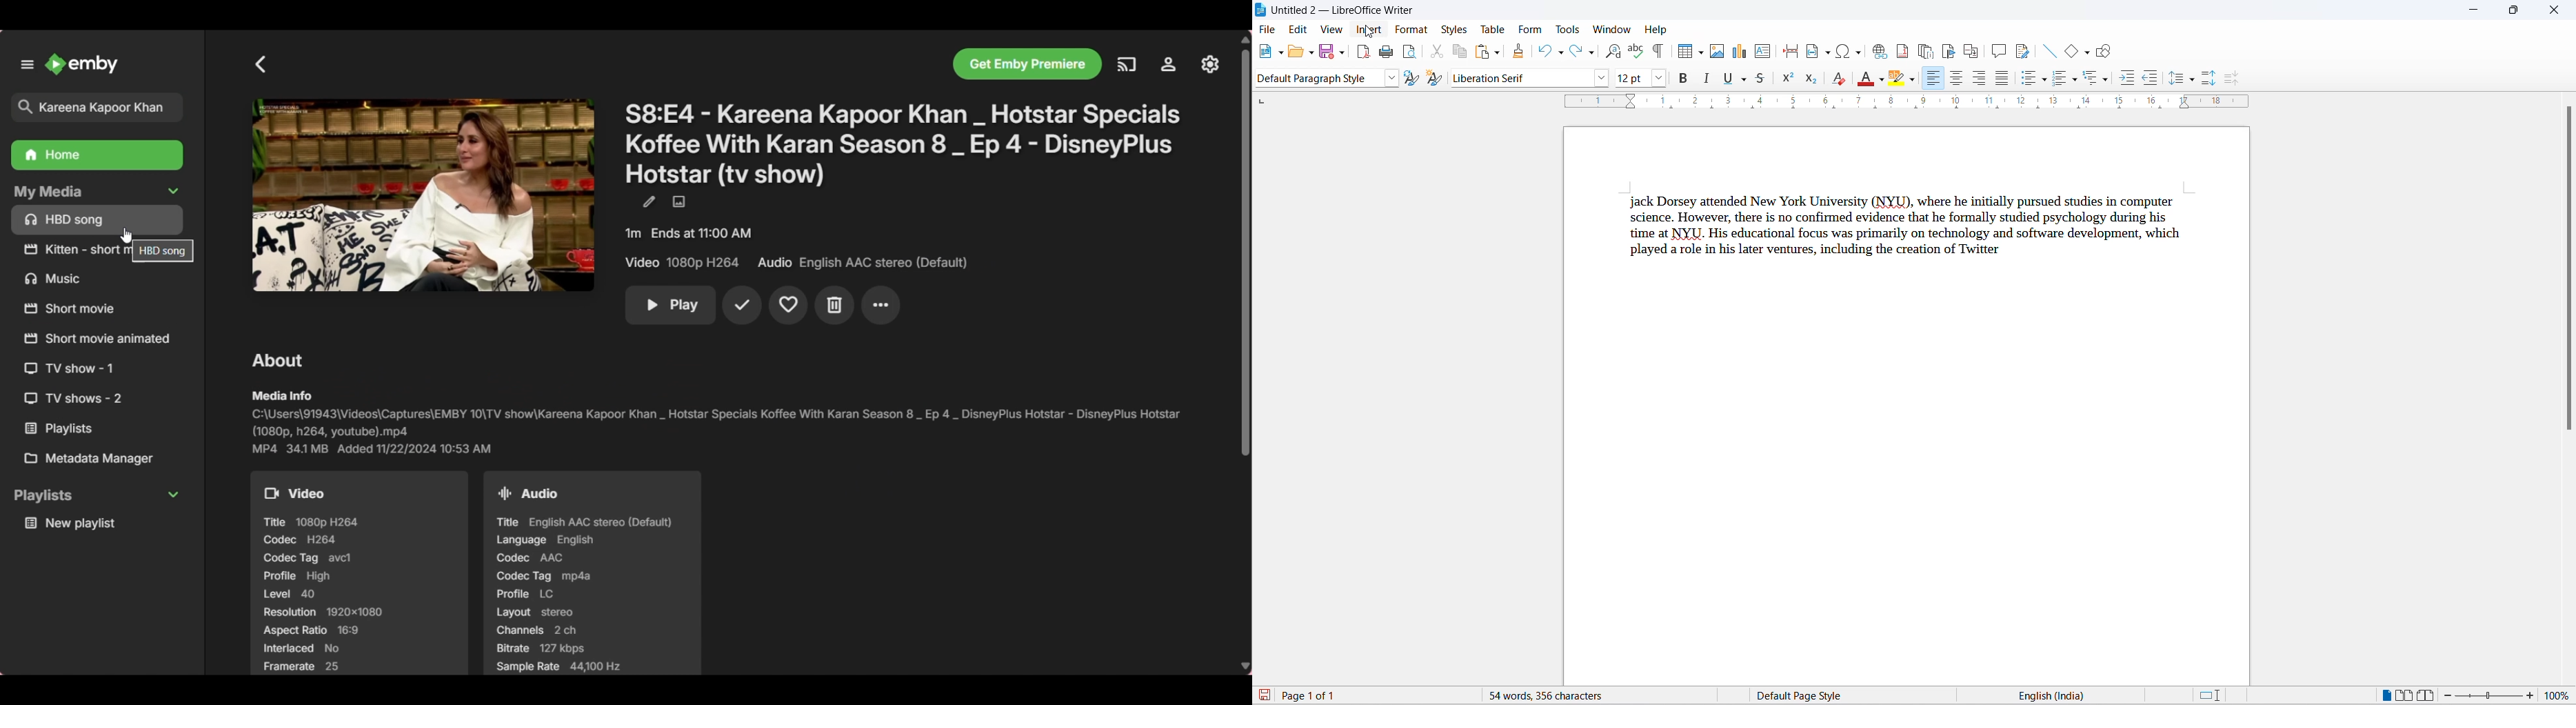  What do you see at coordinates (1656, 53) in the screenshot?
I see `toggle formatting marks` at bounding box center [1656, 53].